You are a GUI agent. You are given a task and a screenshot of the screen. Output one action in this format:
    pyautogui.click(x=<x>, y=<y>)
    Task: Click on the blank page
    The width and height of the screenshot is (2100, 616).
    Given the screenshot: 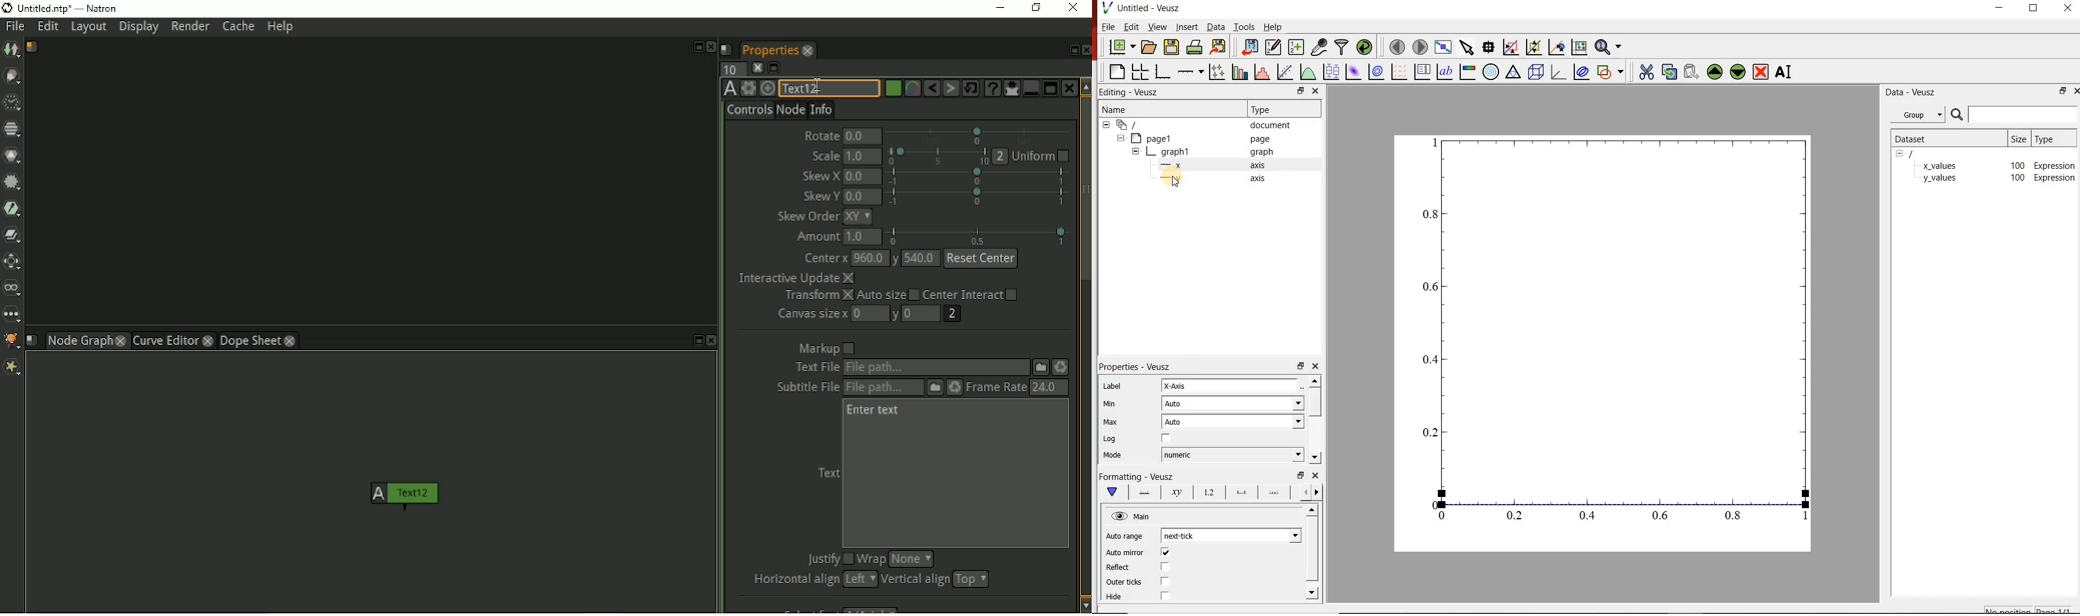 What is the action you would take?
    pyautogui.click(x=1117, y=72)
    